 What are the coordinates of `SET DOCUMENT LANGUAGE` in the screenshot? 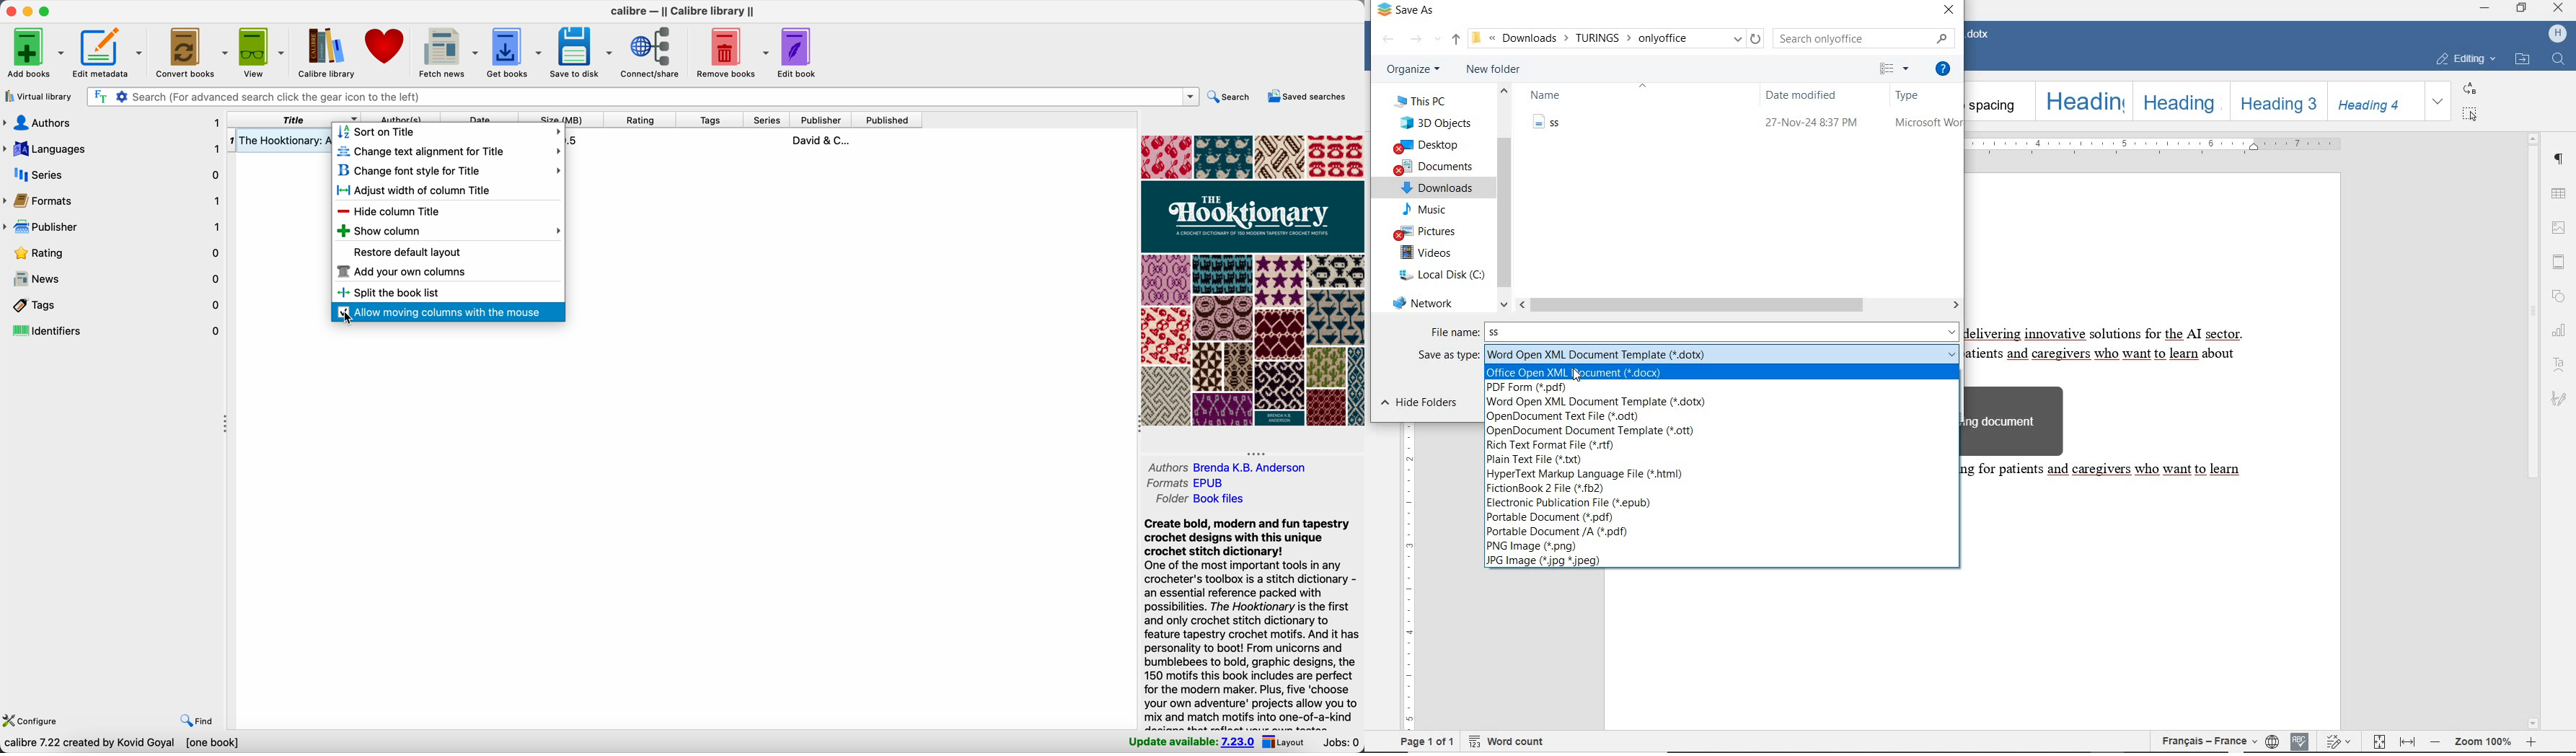 It's located at (2272, 739).